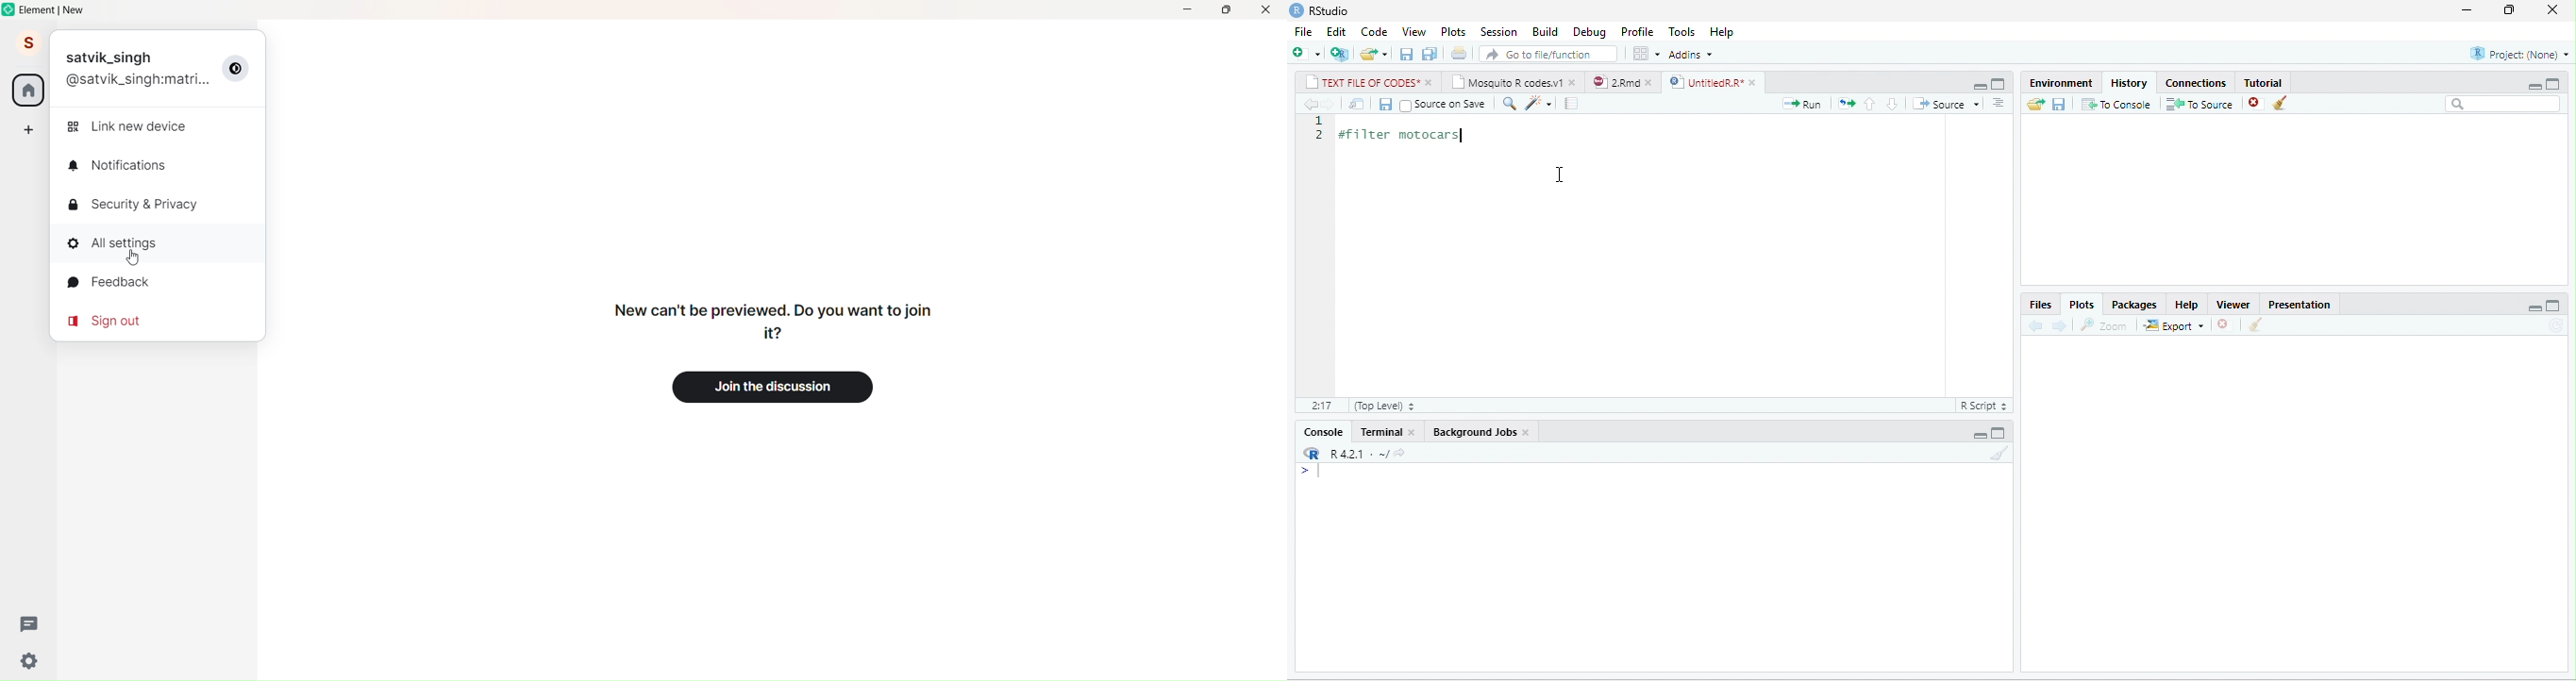 The width and height of the screenshot is (2576, 700). What do you see at coordinates (28, 129) in the screenshot?
I see `Create a space` at bounding box center [28, 129].